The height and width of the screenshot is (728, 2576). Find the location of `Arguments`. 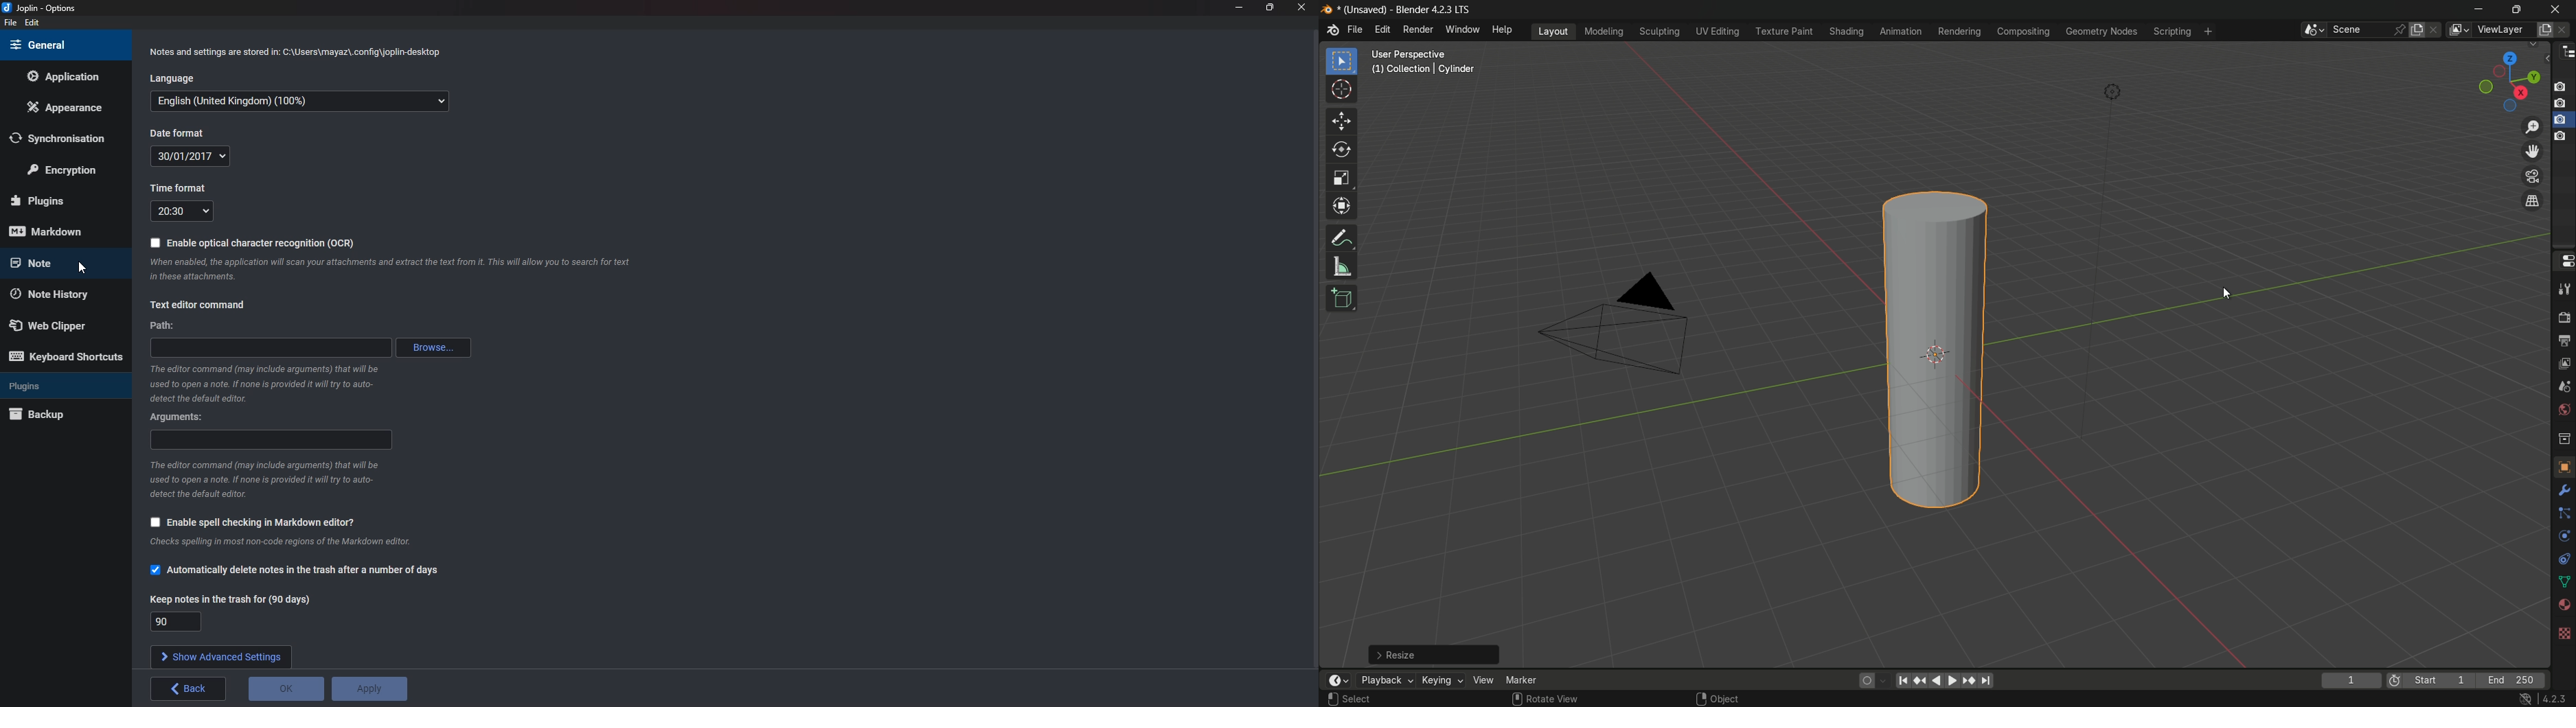

Arguments is located at coordinates (179, 416).